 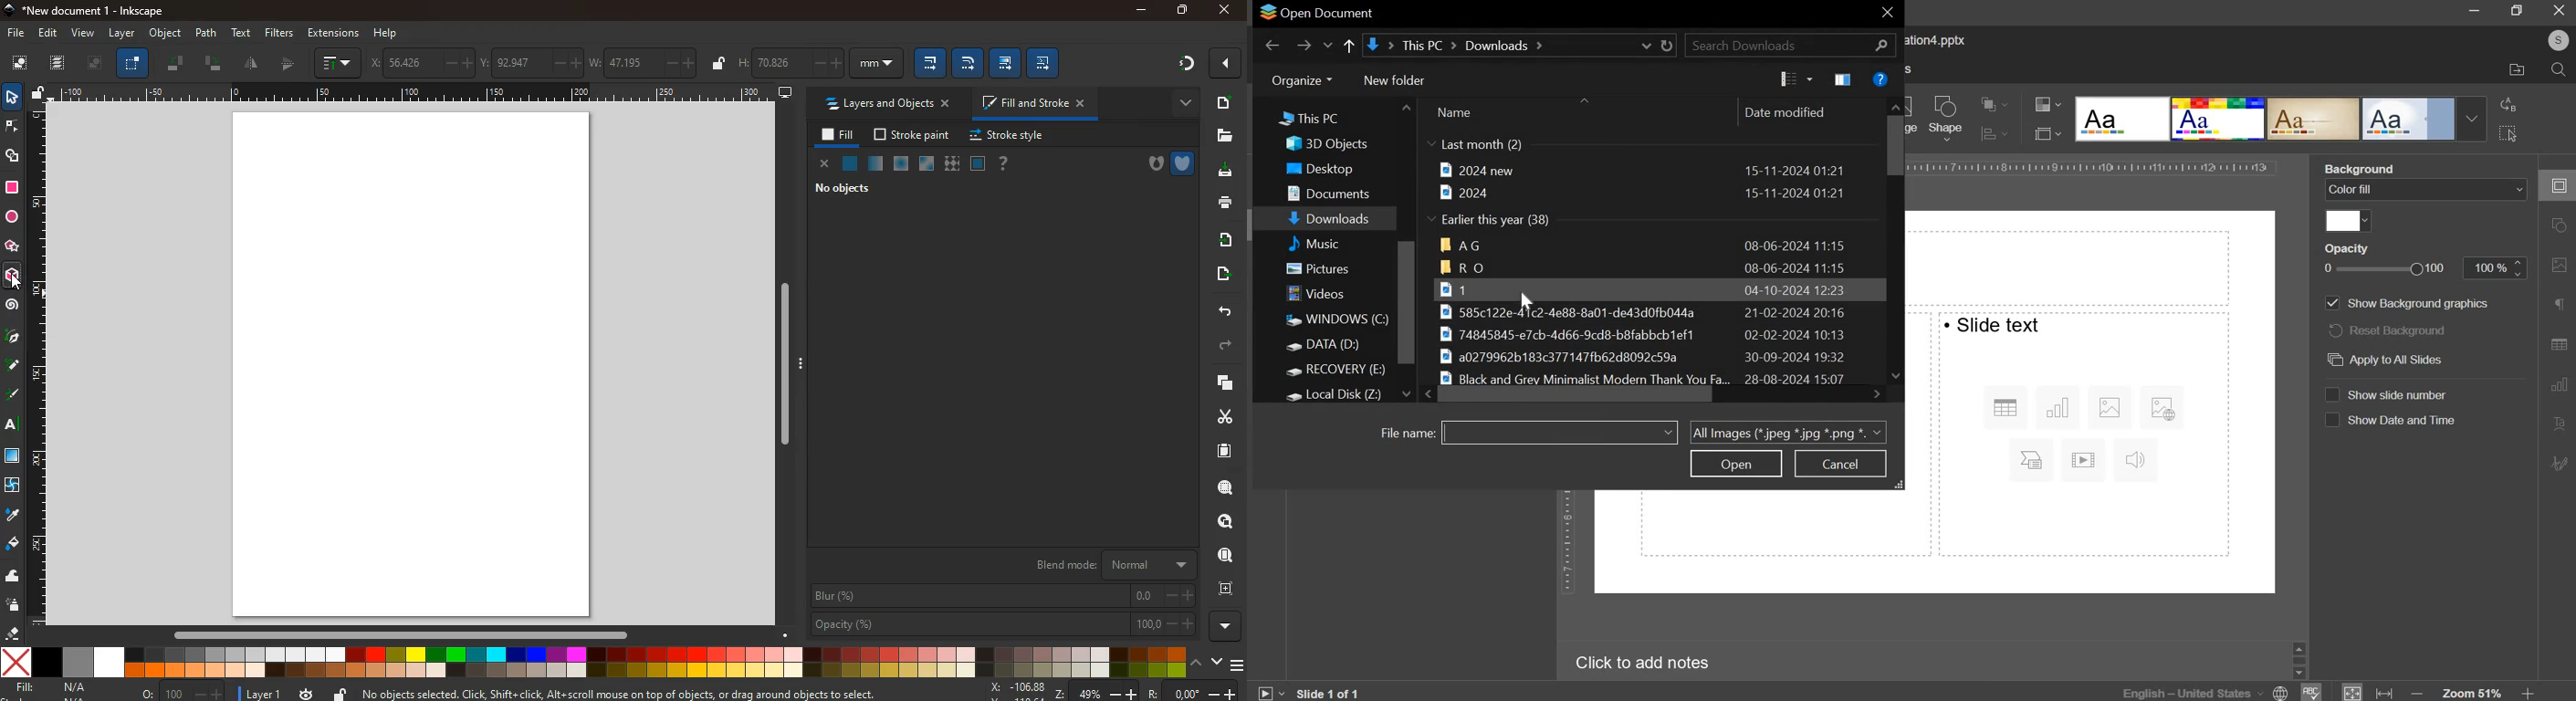 I want to click on hole, so click(x=1149, y=164).